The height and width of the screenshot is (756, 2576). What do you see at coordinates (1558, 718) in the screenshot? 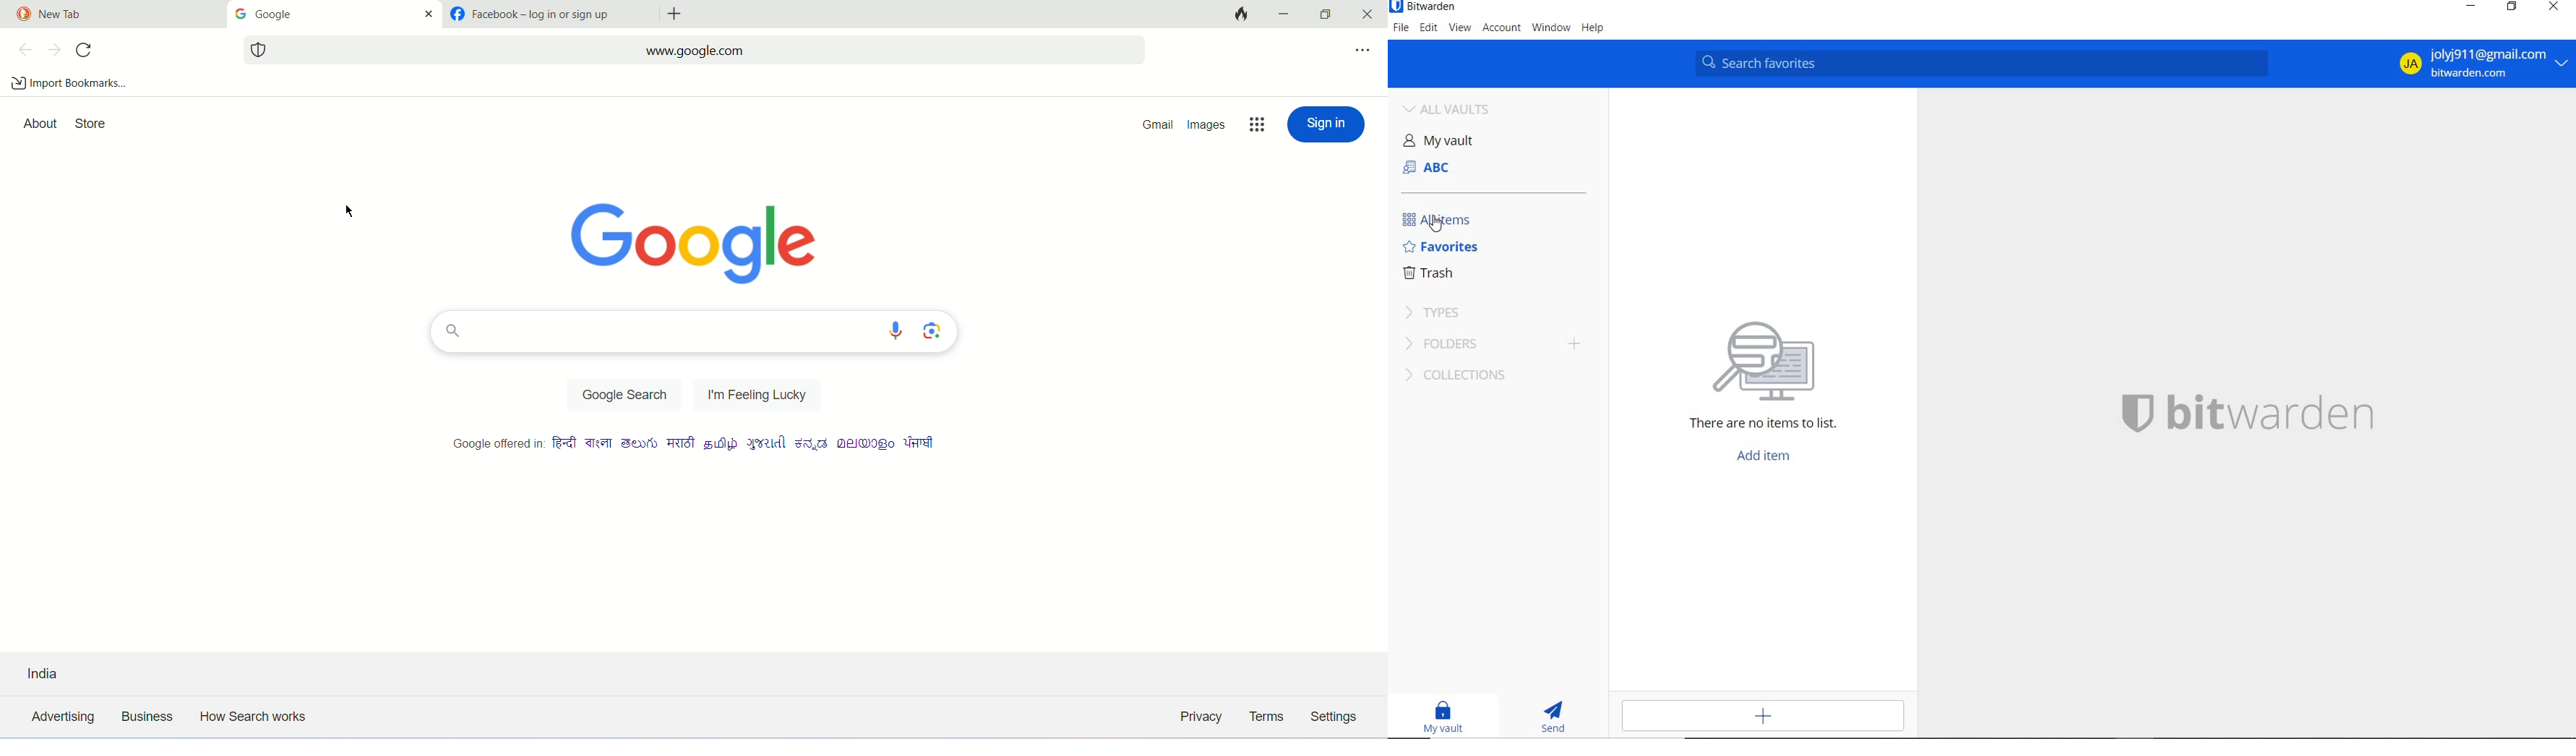
I see `SEND` at bounding box center [1558, 718].